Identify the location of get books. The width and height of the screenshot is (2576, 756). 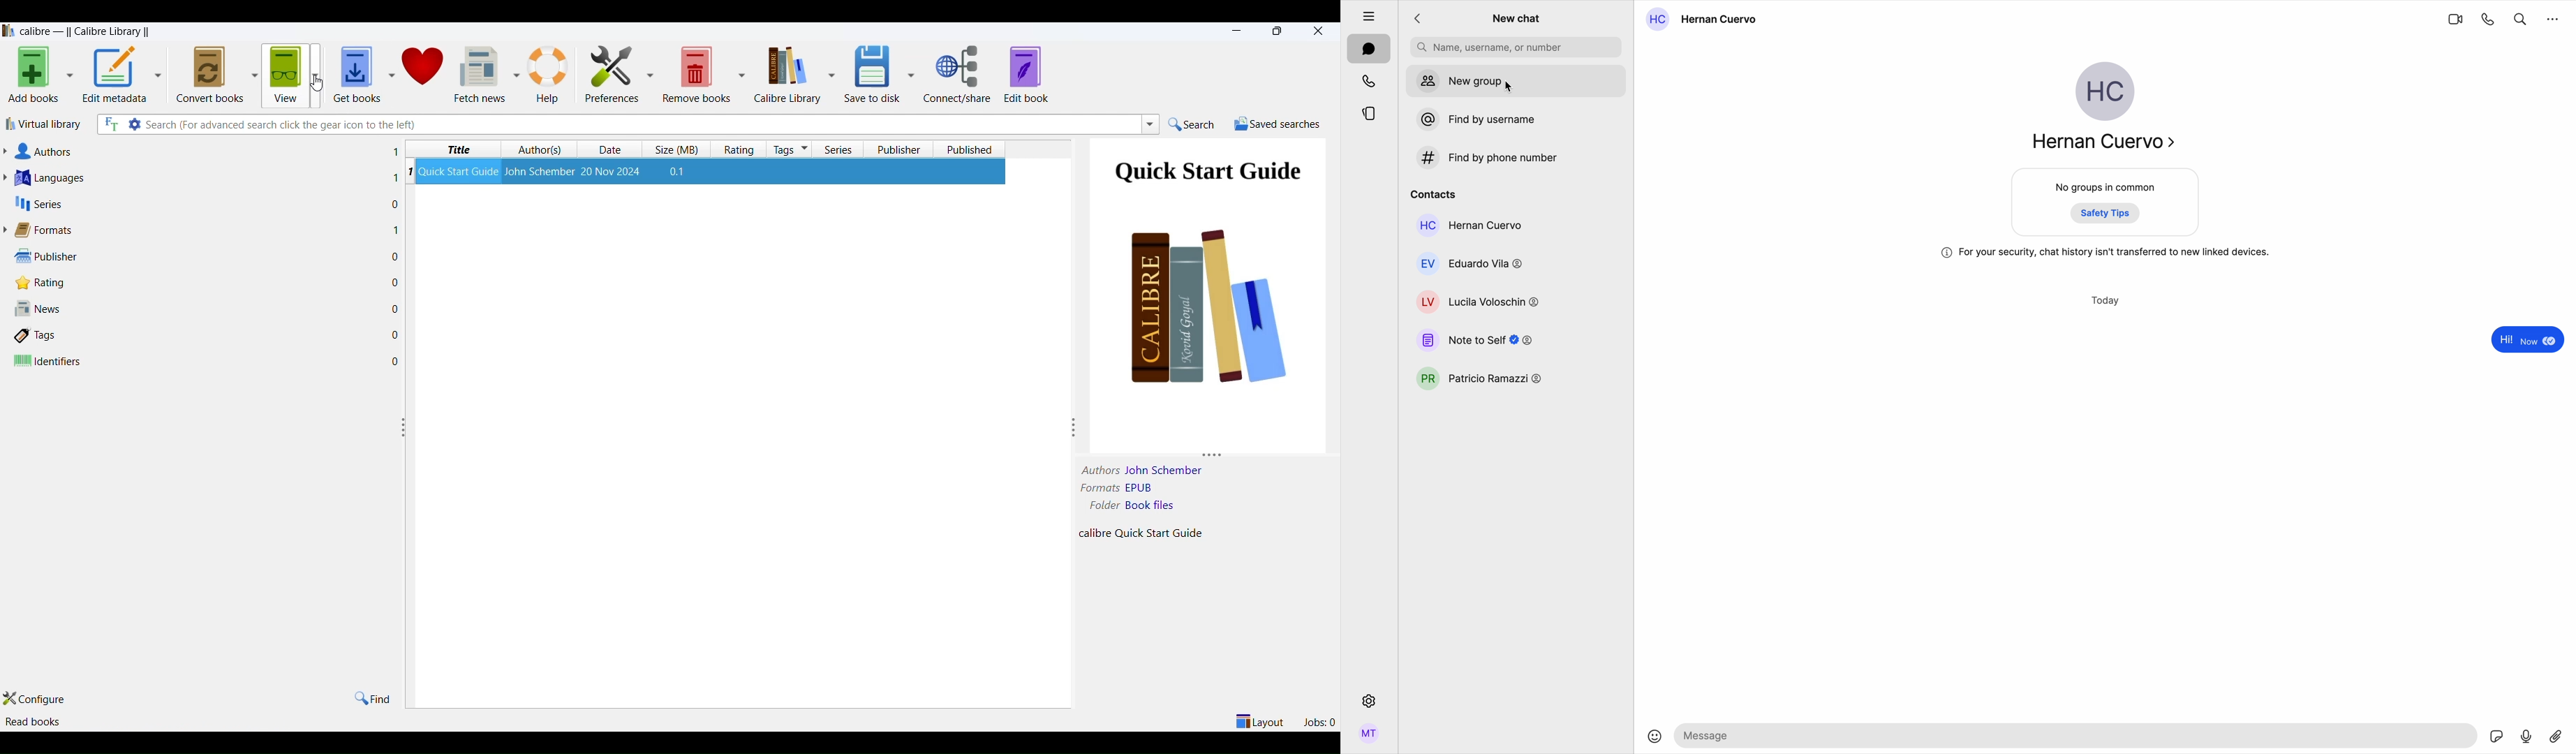
(357, 72).